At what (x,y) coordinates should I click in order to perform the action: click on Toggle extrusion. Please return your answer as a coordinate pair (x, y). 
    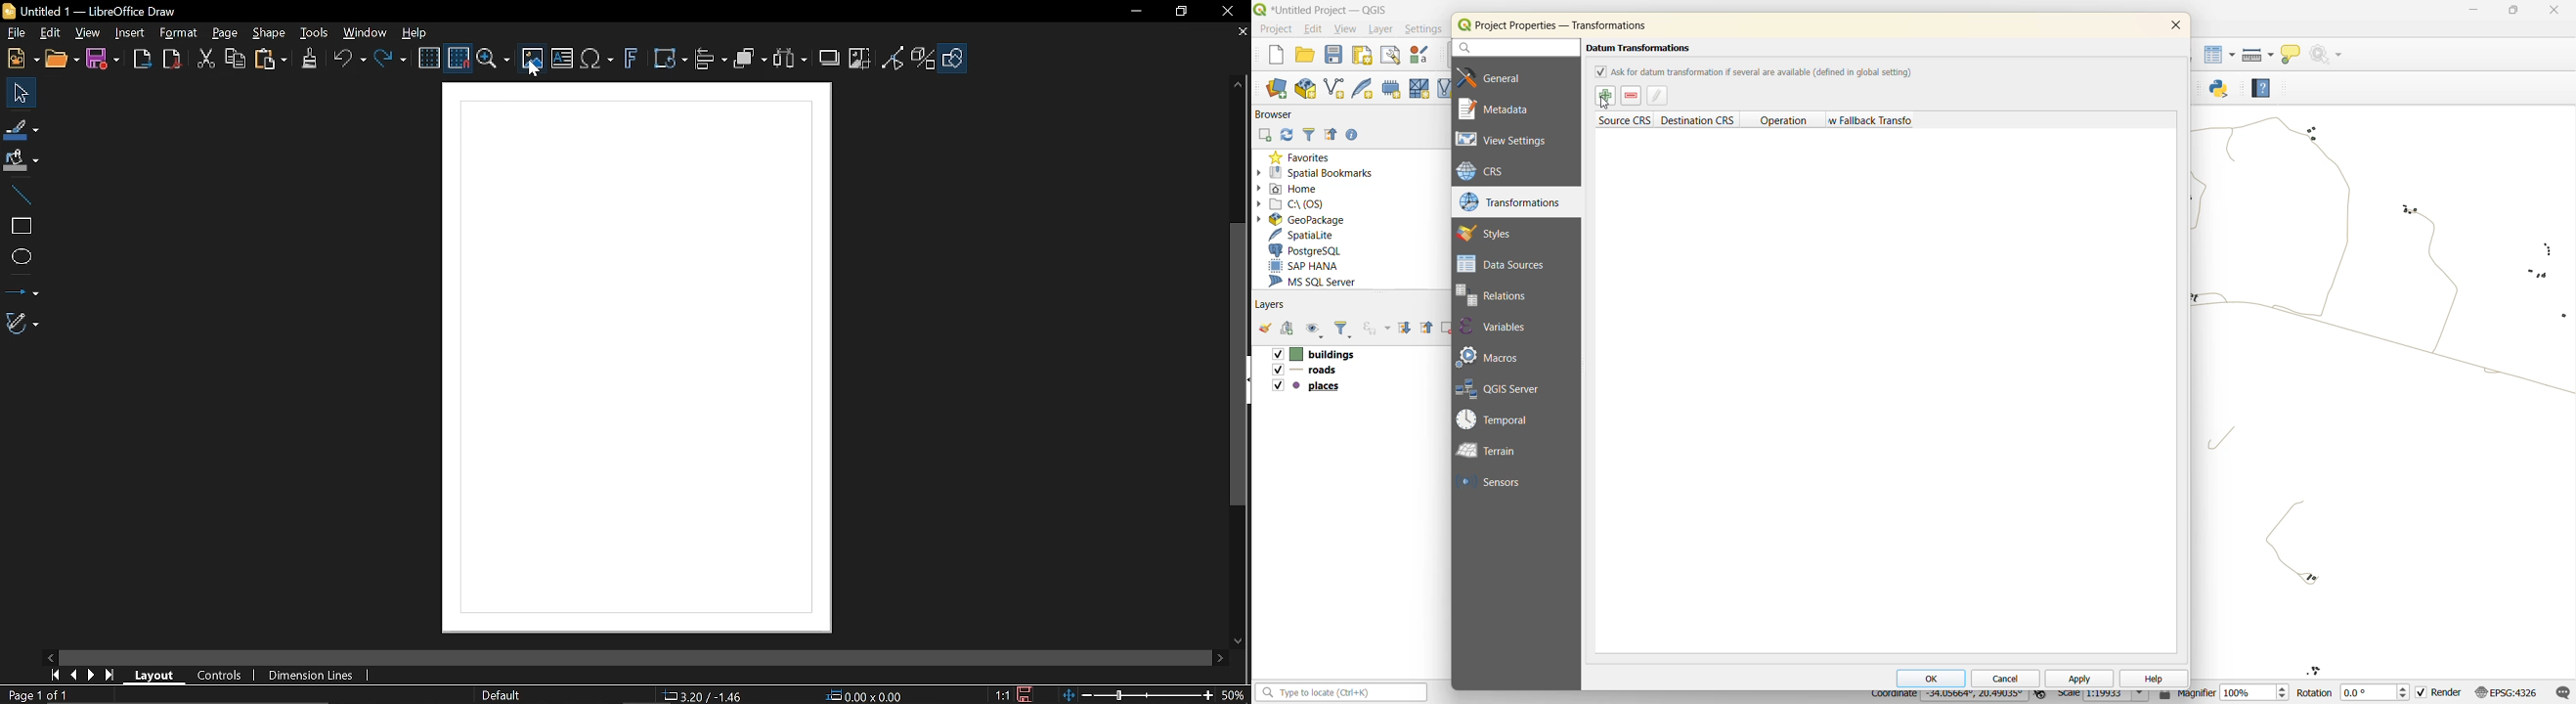
    Looking at the image, I should click on (922, 59).